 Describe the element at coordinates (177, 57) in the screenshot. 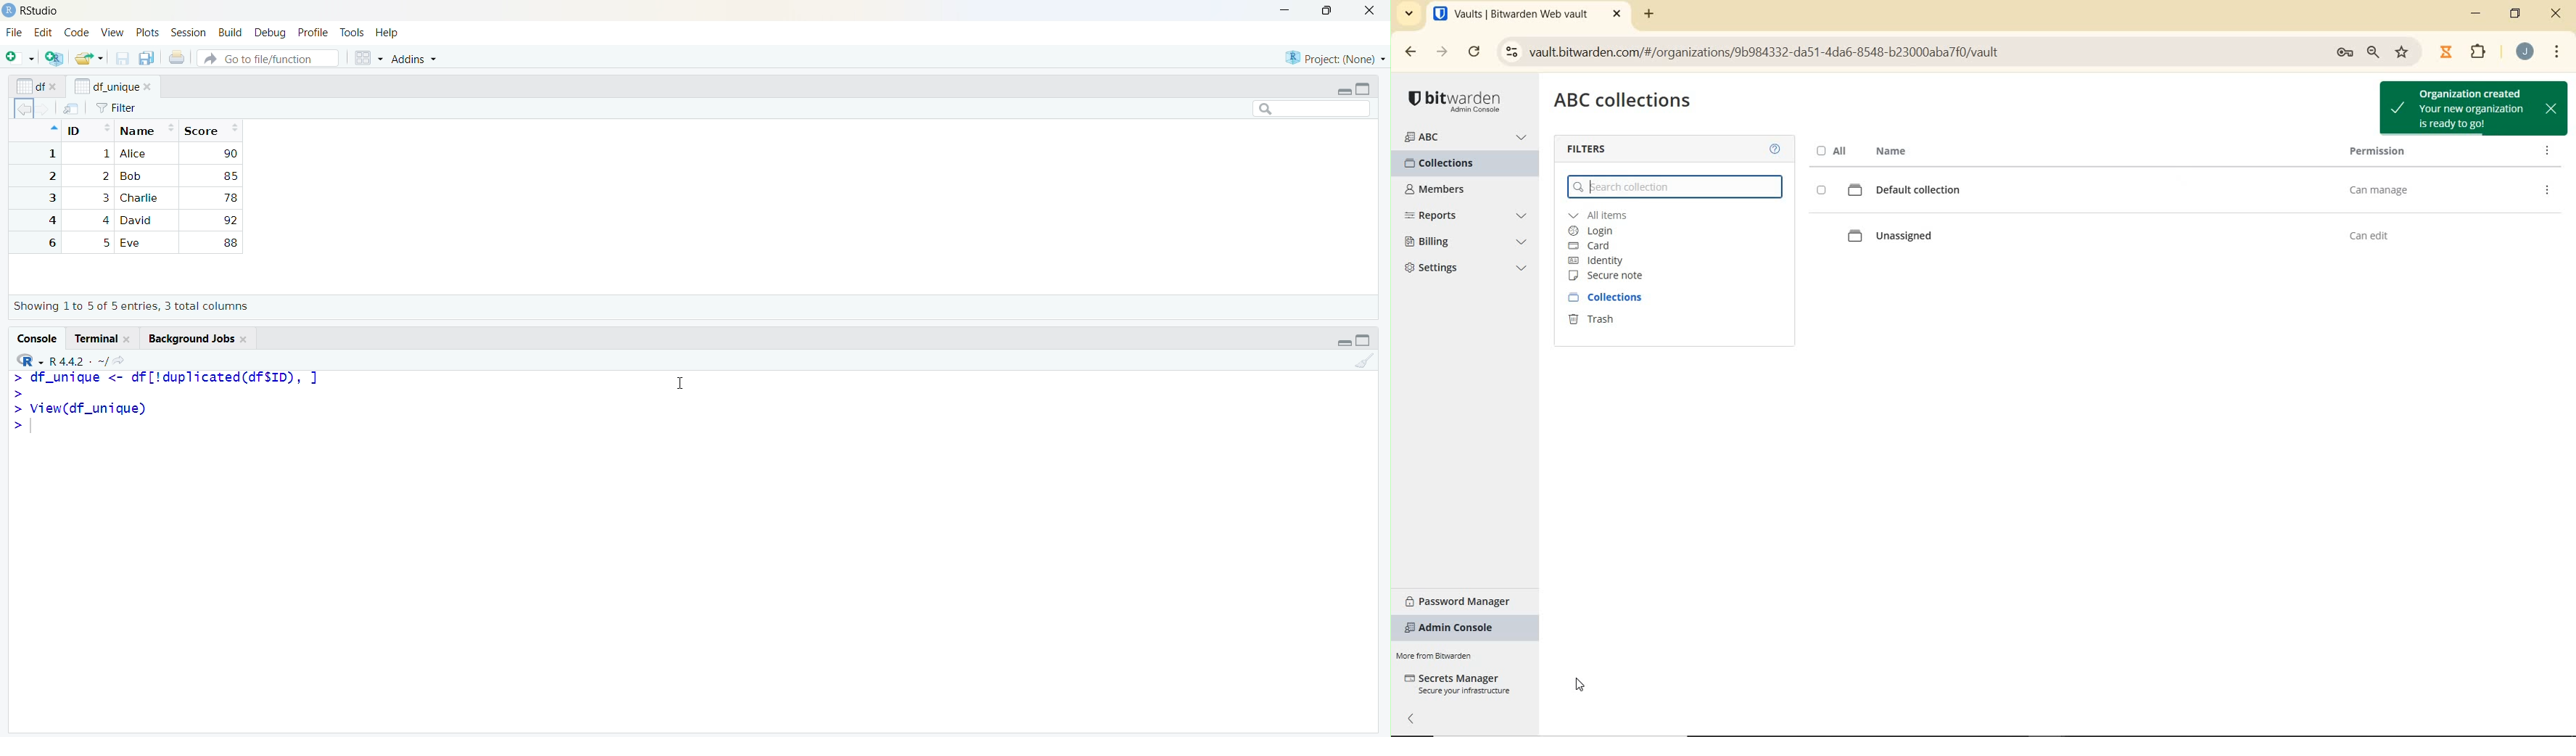

I see `print` at that location.